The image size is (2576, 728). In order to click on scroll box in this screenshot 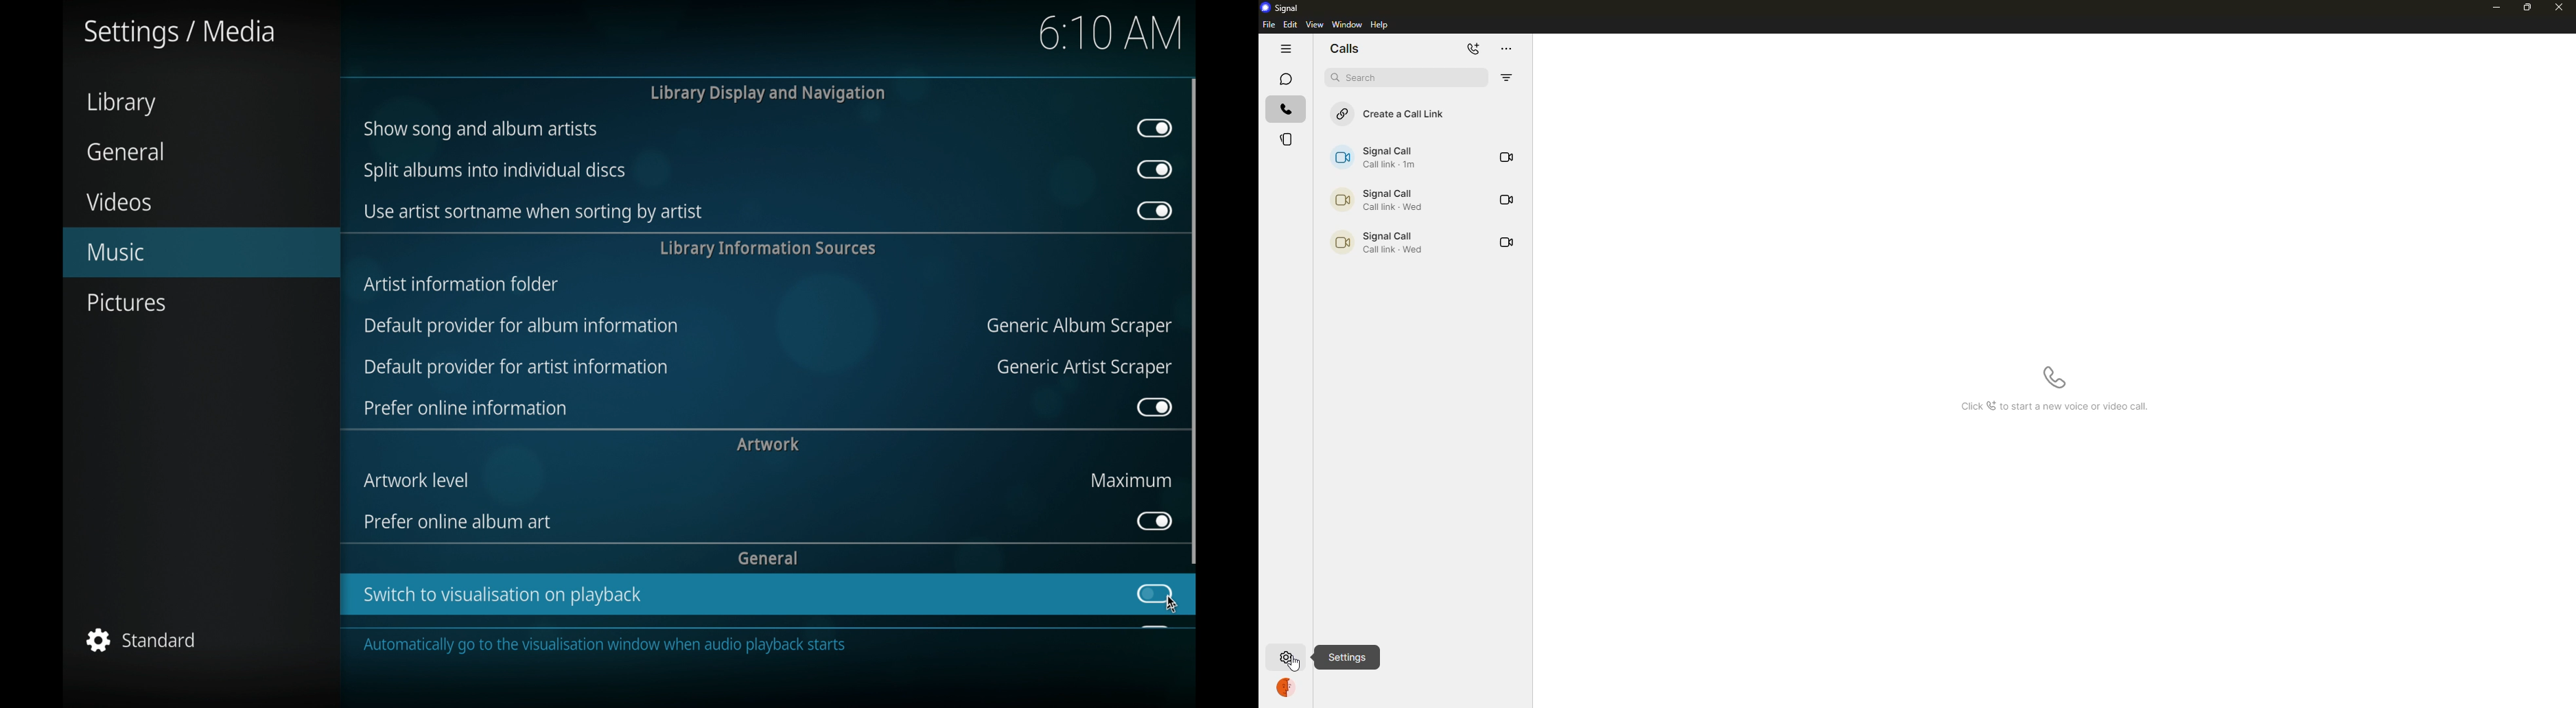, I will do `click(1195, 321)`.